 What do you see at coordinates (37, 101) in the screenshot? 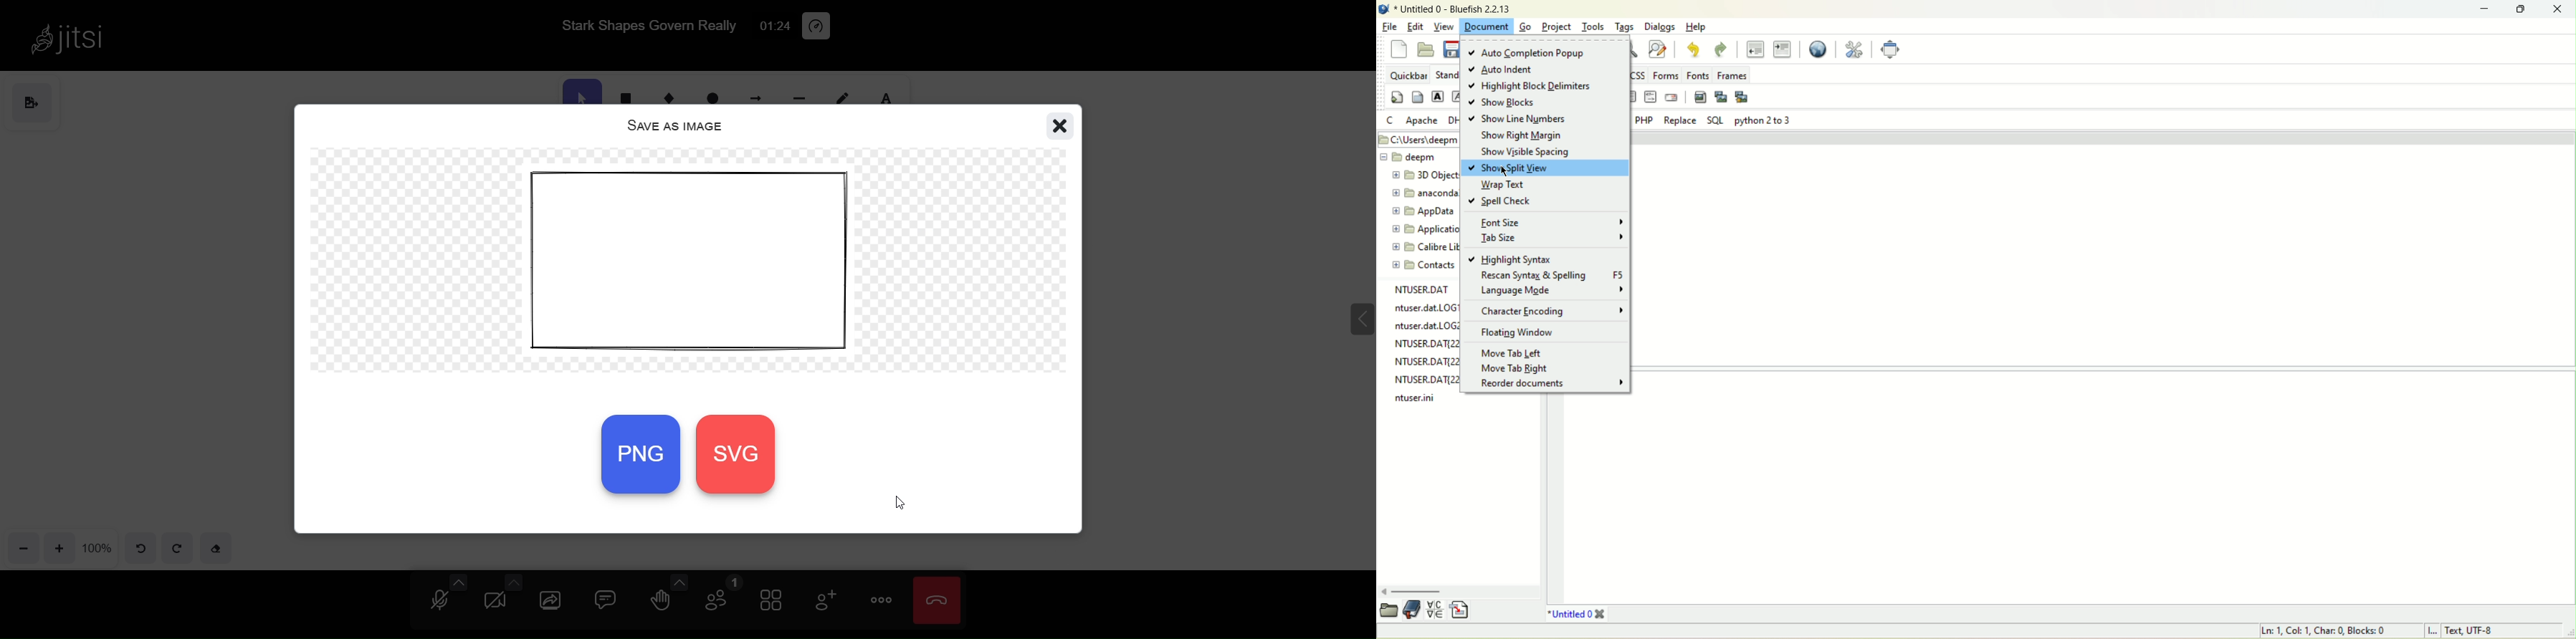
I see `save as image` at bounding box center [37, 101].